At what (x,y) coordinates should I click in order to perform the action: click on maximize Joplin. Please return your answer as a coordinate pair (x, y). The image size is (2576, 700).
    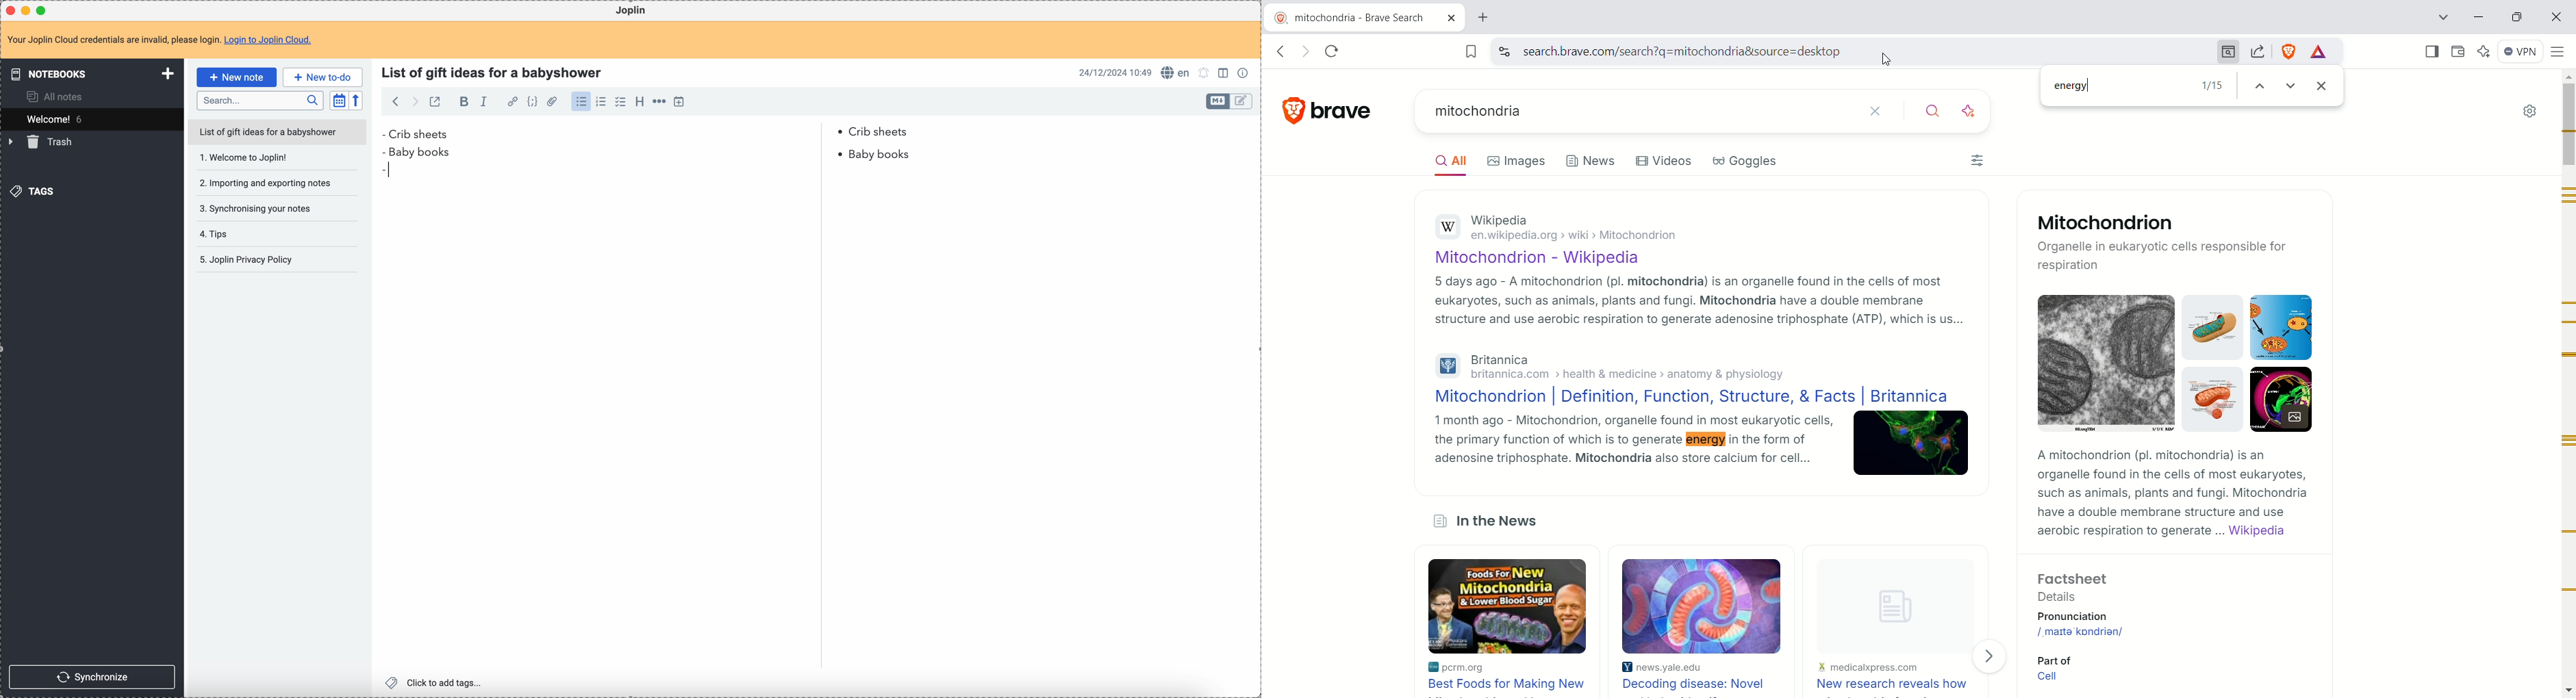
    Looking at the image, I should click on (44, 10).